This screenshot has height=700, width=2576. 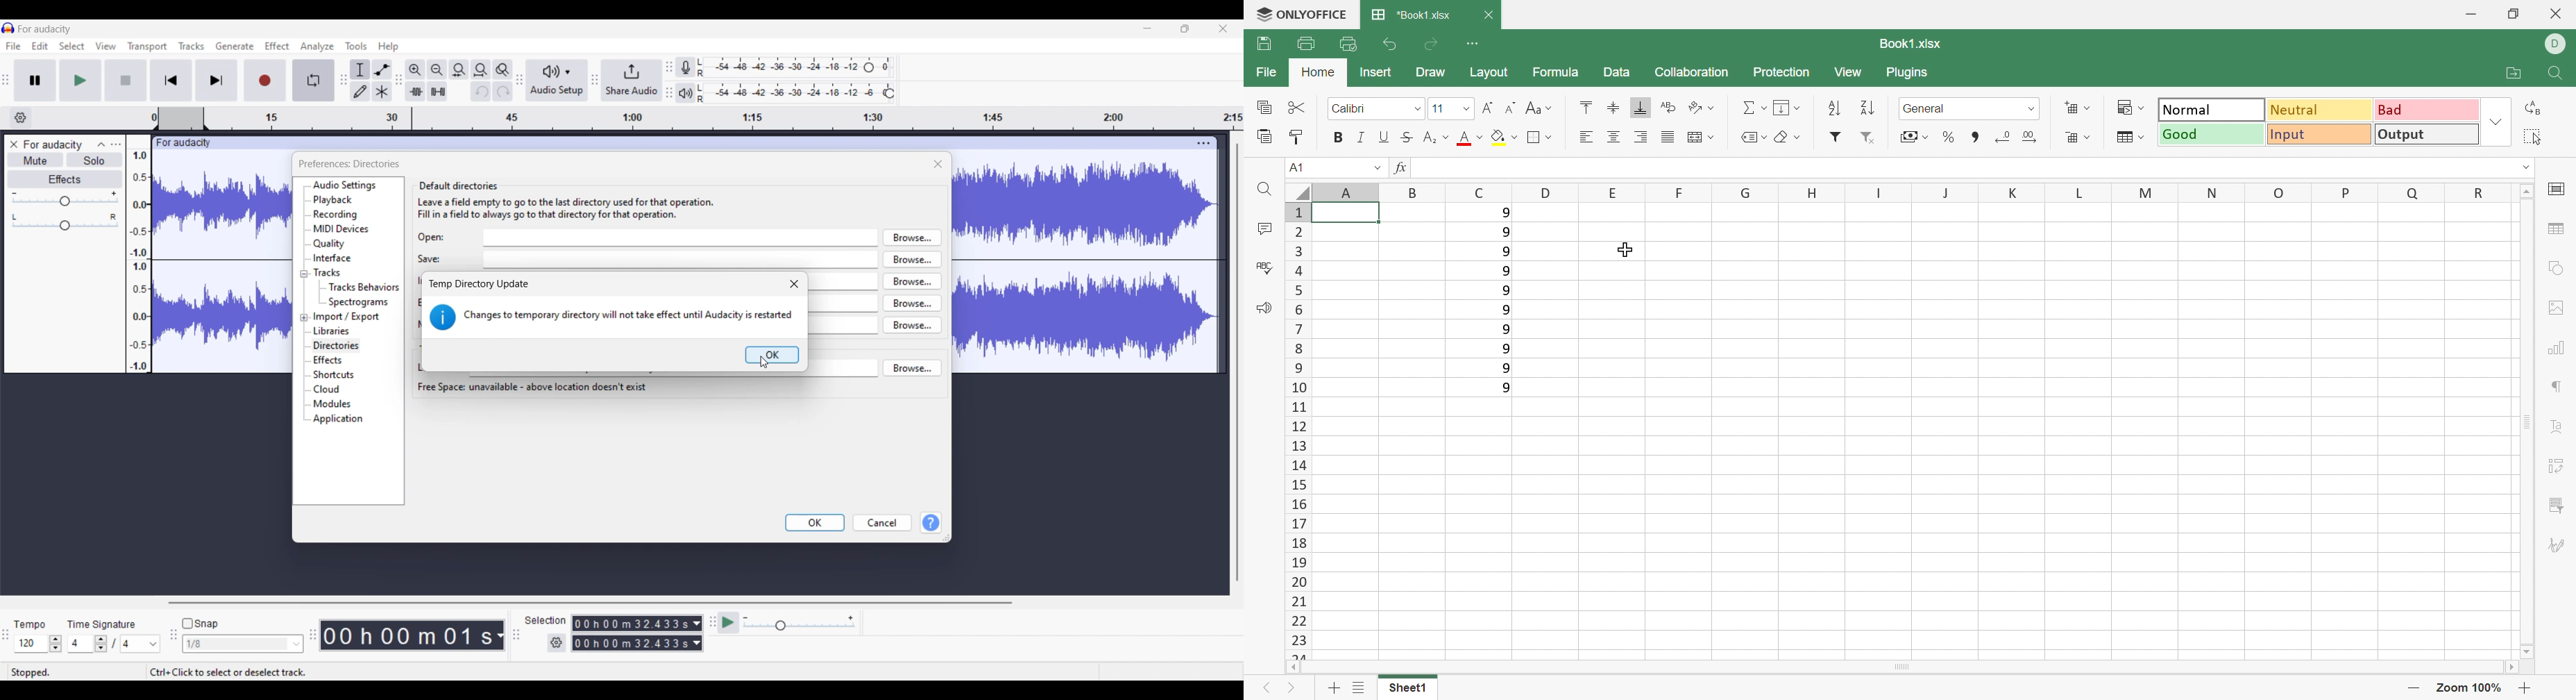 What do you see at coordinates (332, 331) in the screenshot?
I see `Libraries` at bounding box center [332, 331].